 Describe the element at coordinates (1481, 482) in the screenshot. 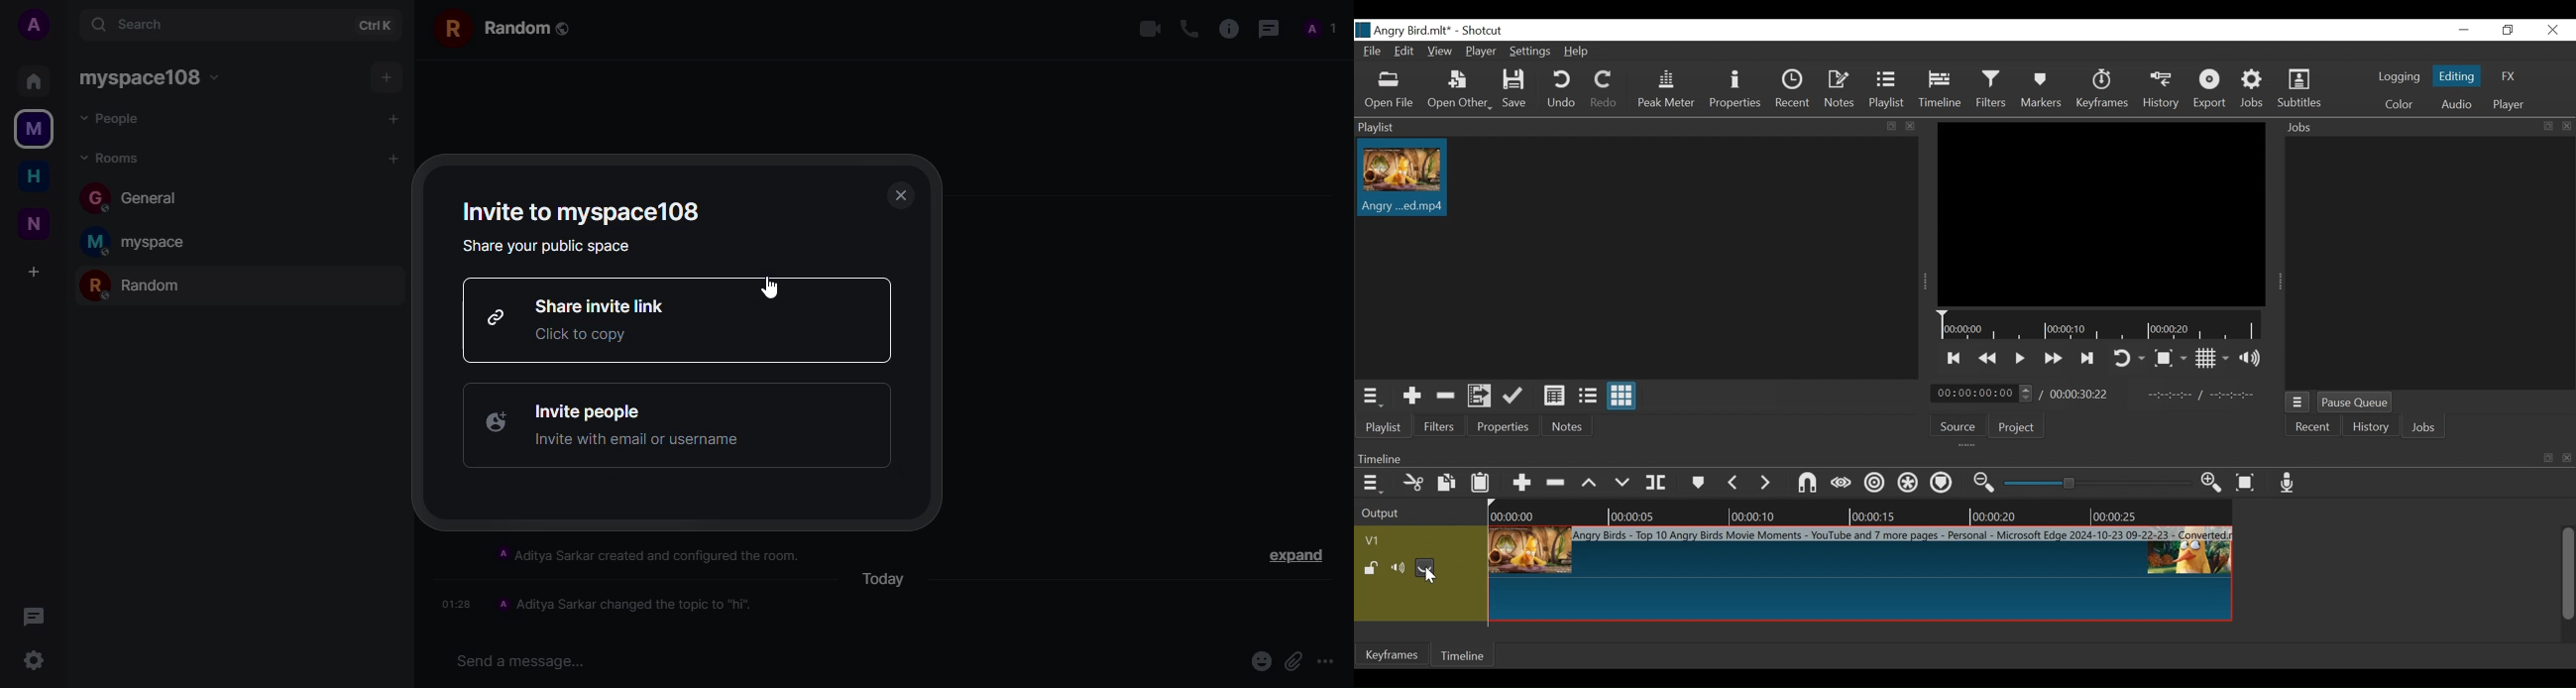

I see `Paste` at that location.